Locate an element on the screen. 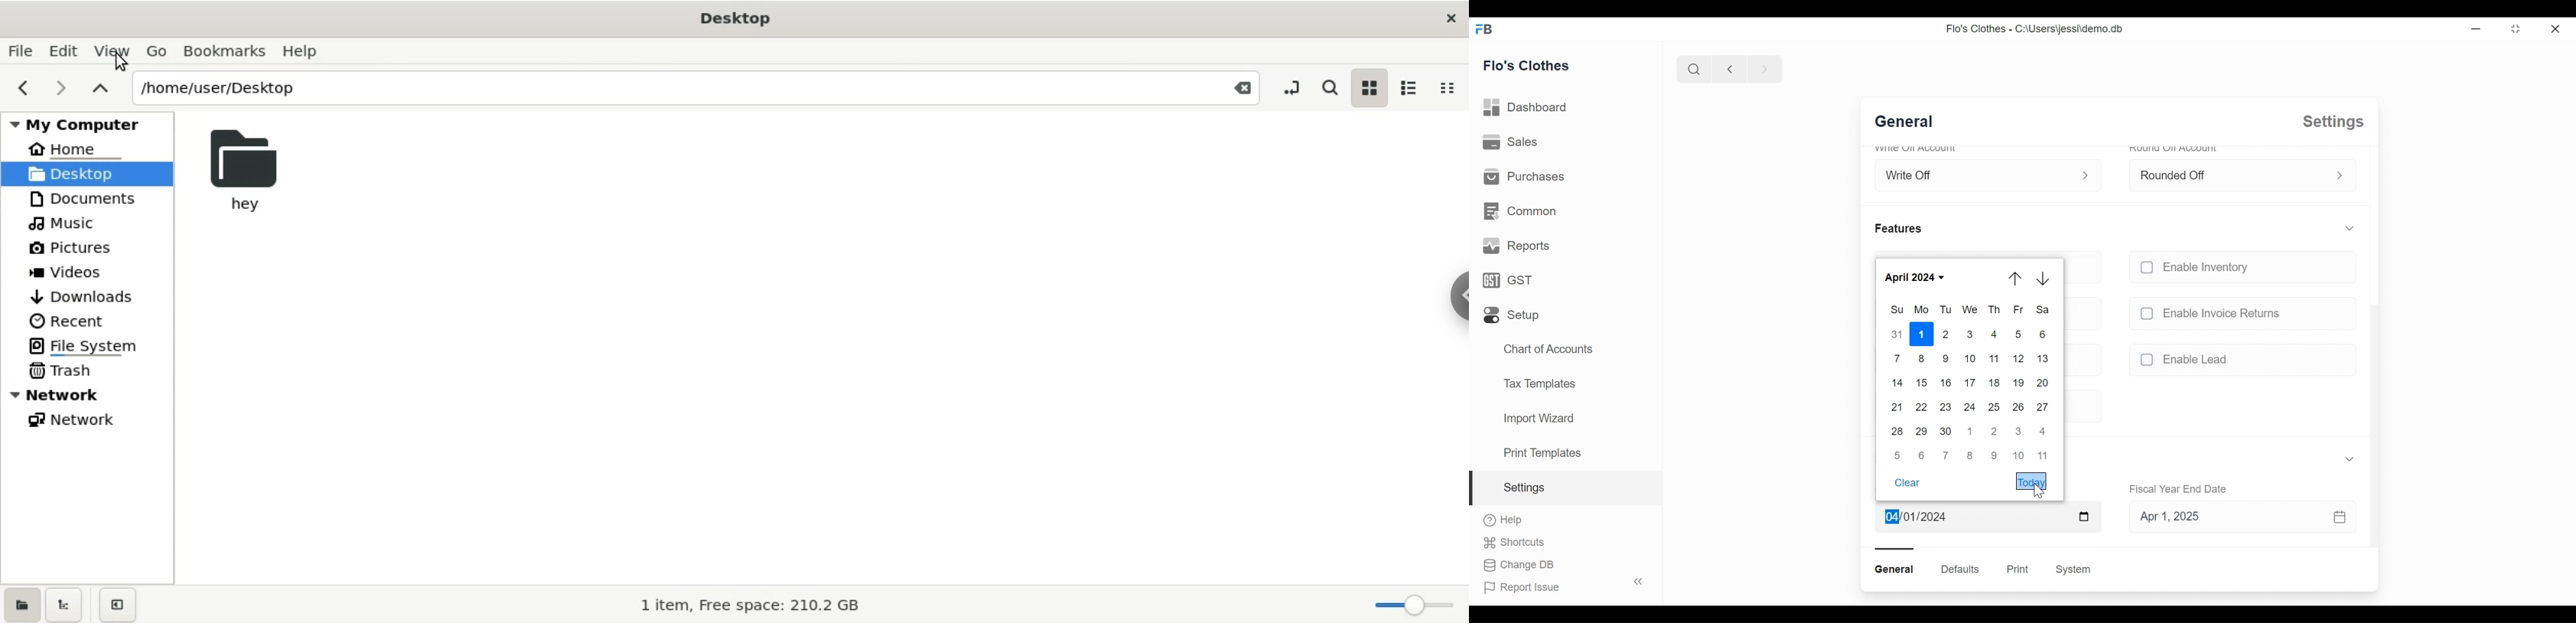 This screenshot has height=644, width=2576. Close is located at coordinates (2557, 28).